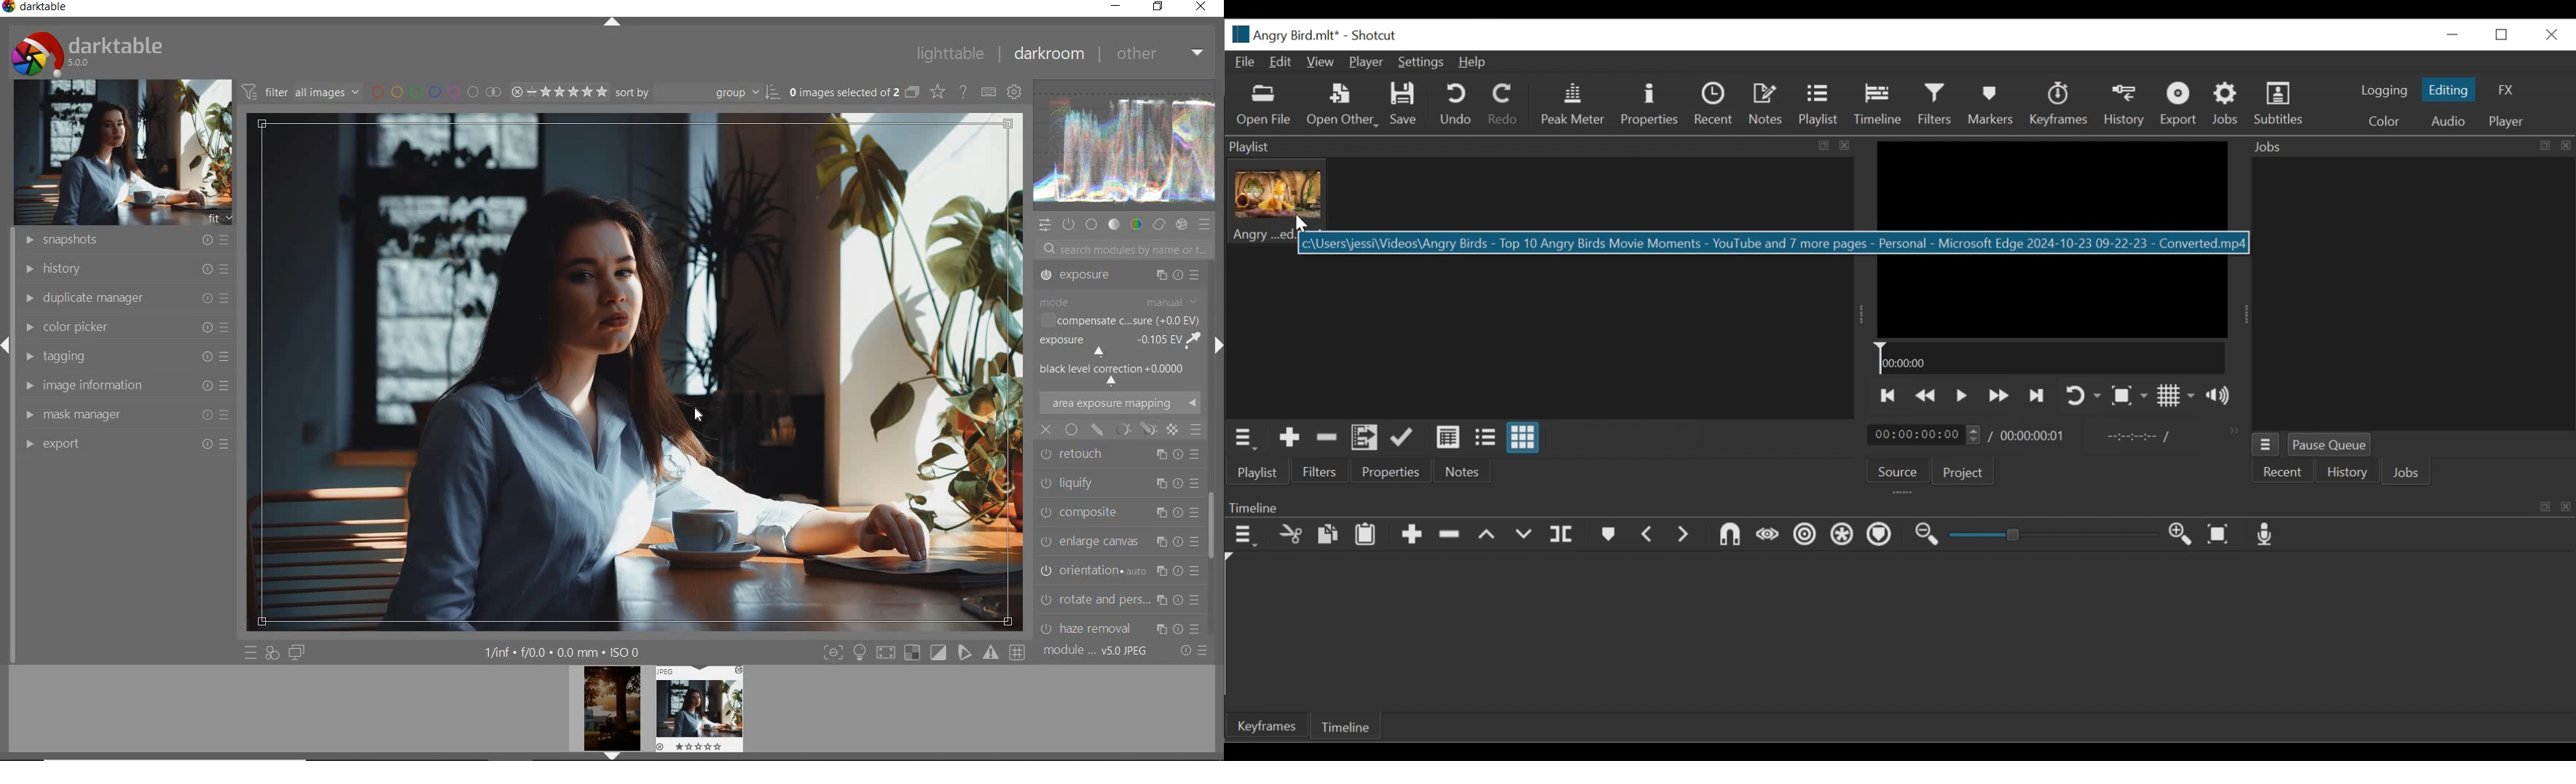 Image resolution: width=2576 pixels, height=784 pixels. Describe the element at coordinates (2384, 91) in the screenshot. I see `logging` at that location.